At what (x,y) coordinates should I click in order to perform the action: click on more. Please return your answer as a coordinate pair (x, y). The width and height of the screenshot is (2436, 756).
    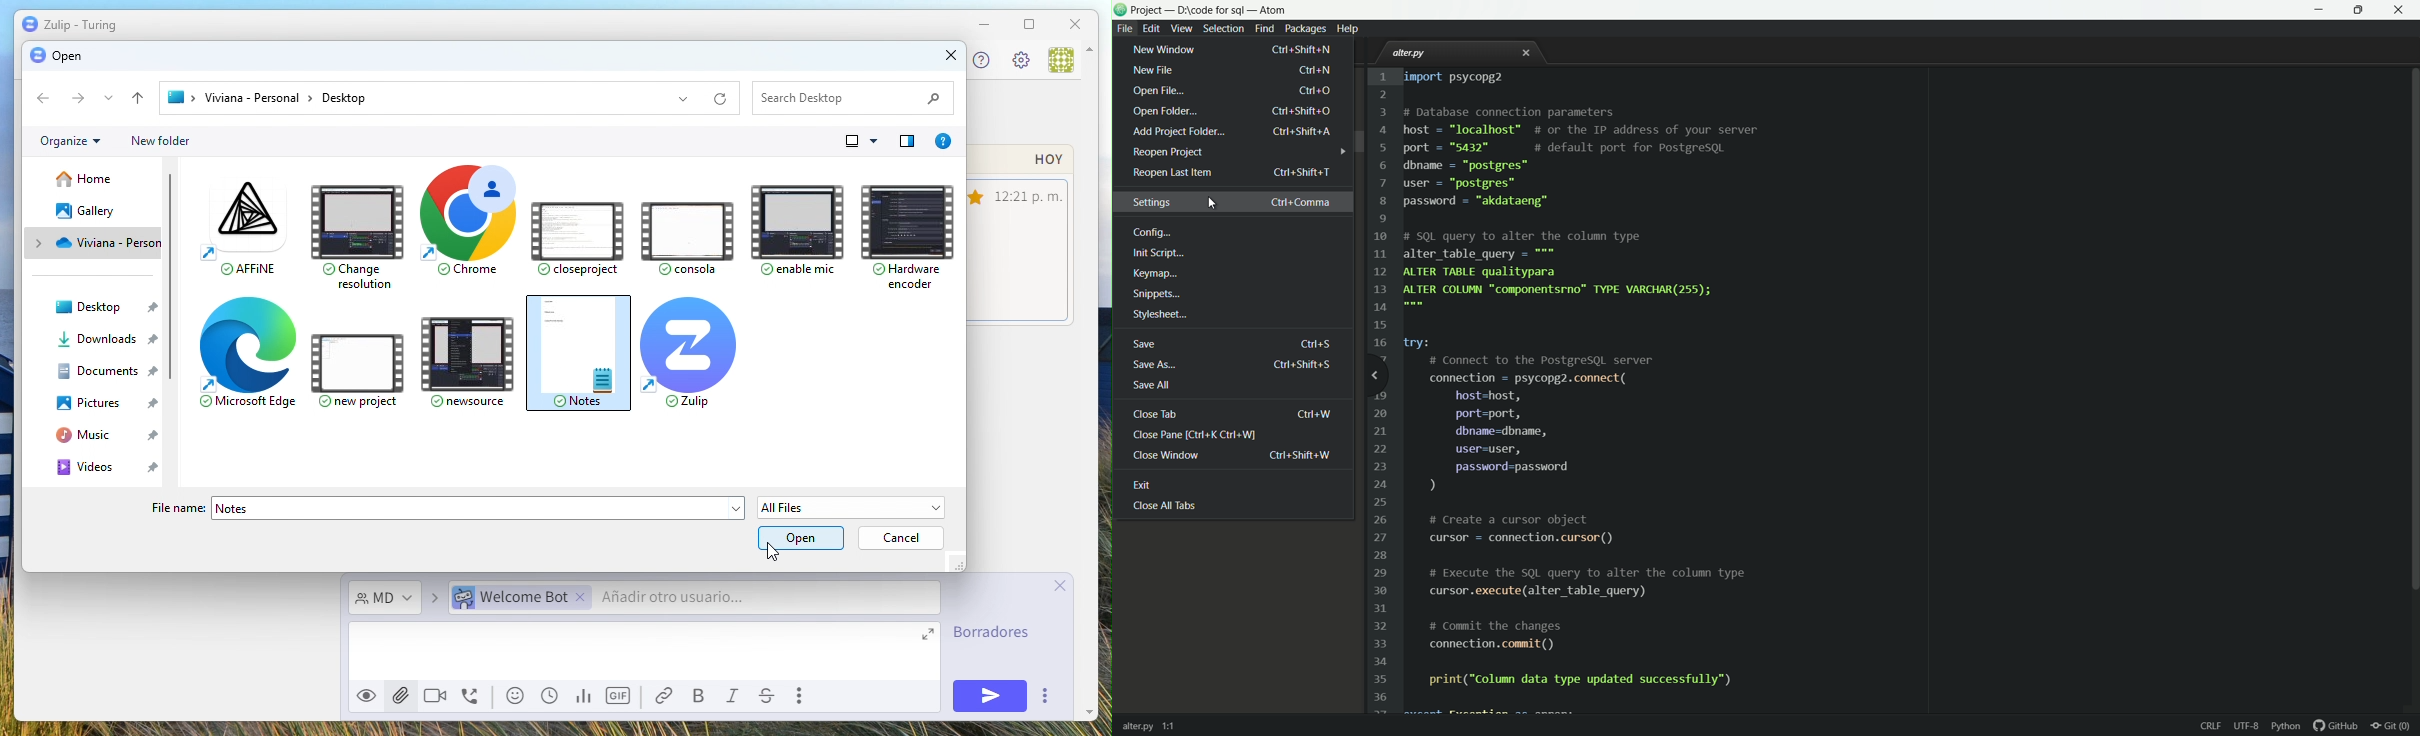
    Looking at the image, I should click on (1044, 696).